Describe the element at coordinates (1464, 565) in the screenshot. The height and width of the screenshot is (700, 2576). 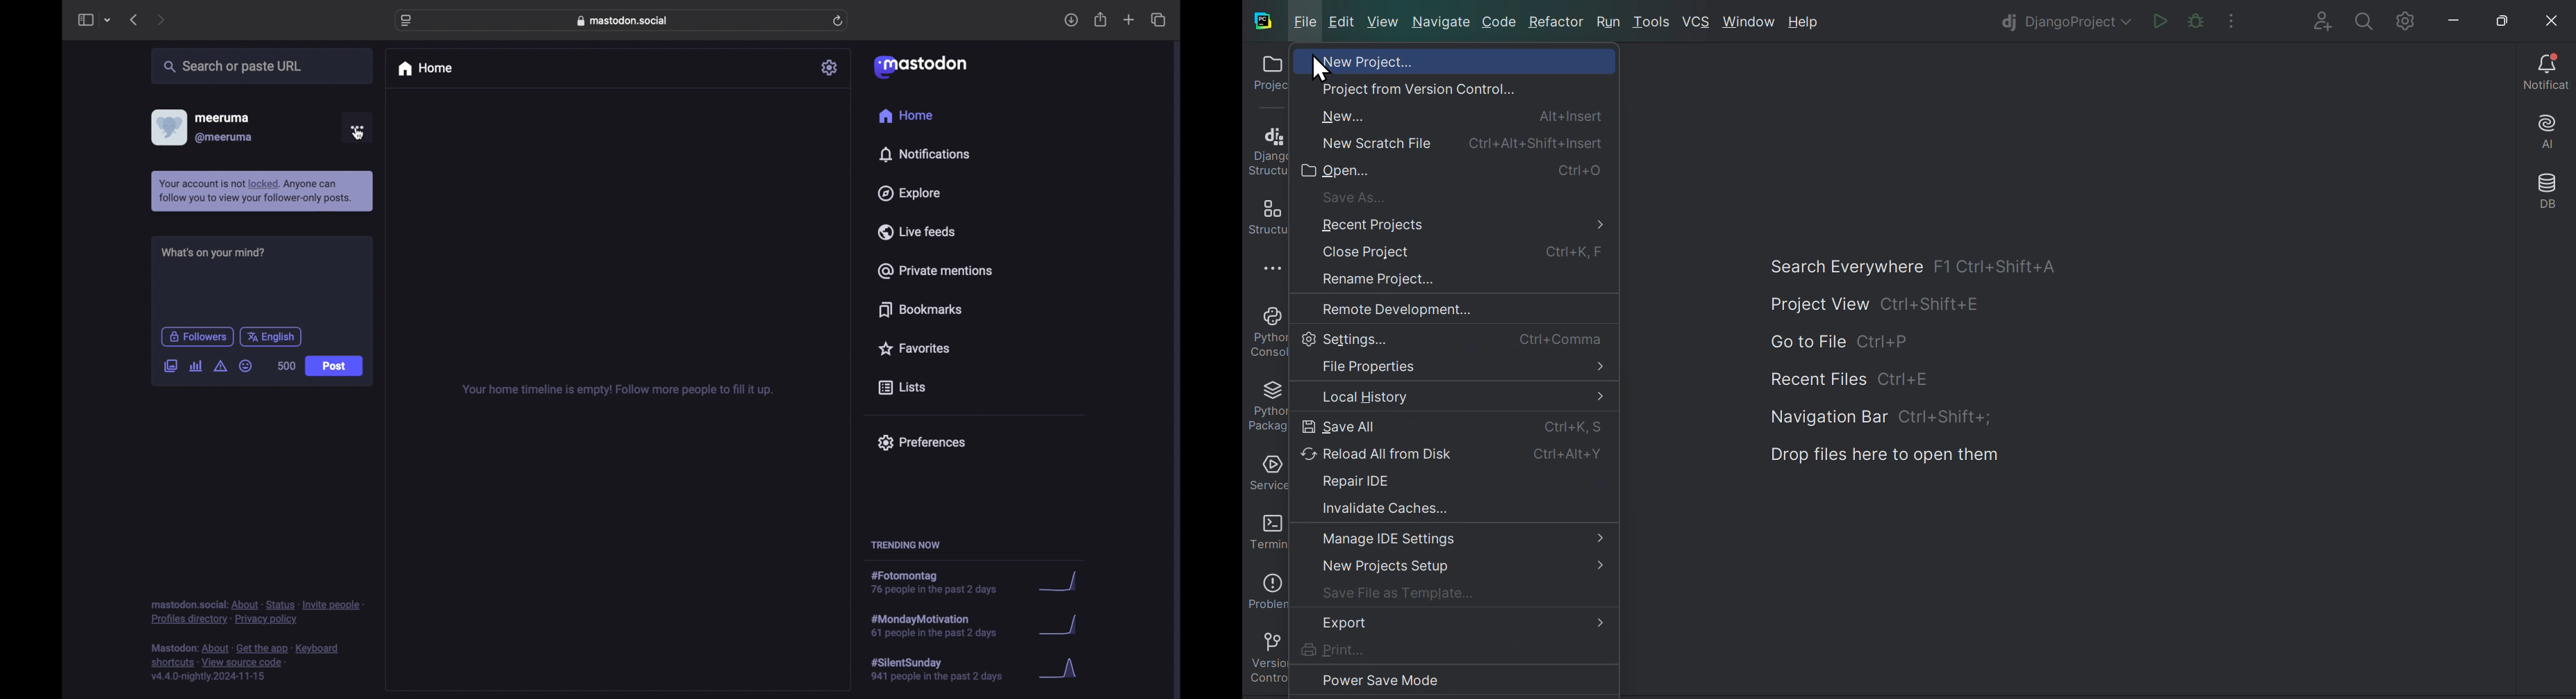
I see `New projects setup` at that location.